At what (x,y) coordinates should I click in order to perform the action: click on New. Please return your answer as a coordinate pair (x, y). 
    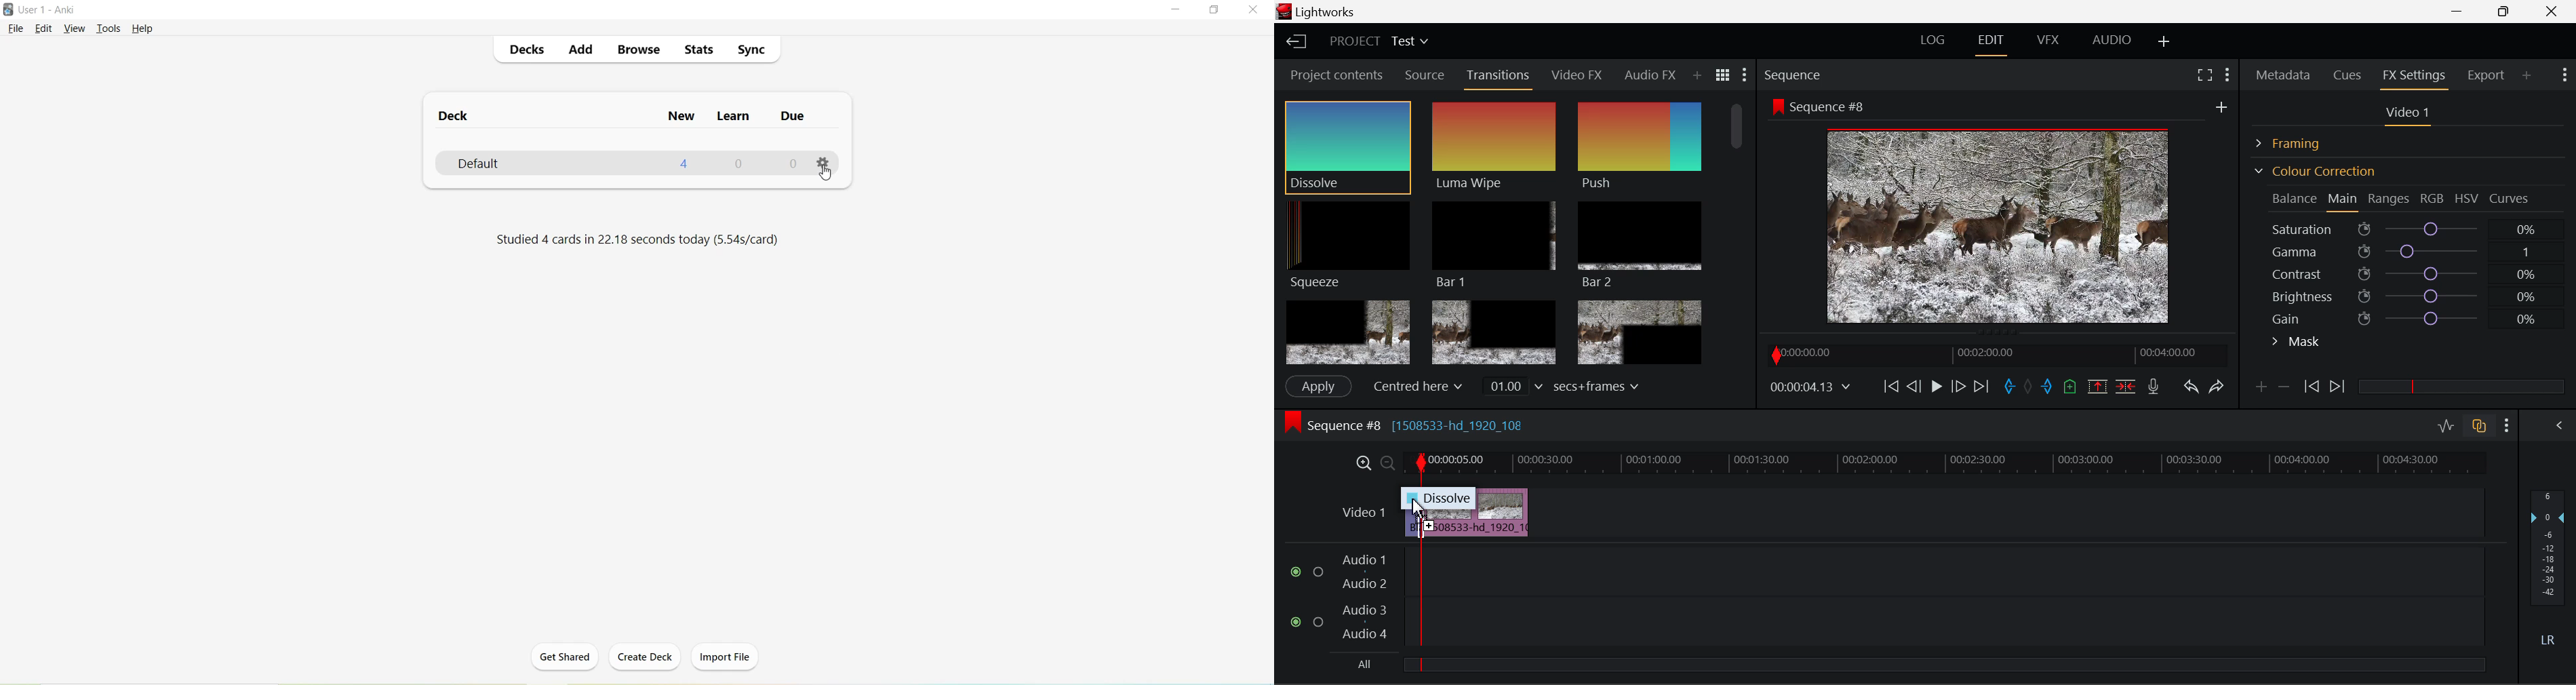
    Looking at the image, I should click on (681, 117).